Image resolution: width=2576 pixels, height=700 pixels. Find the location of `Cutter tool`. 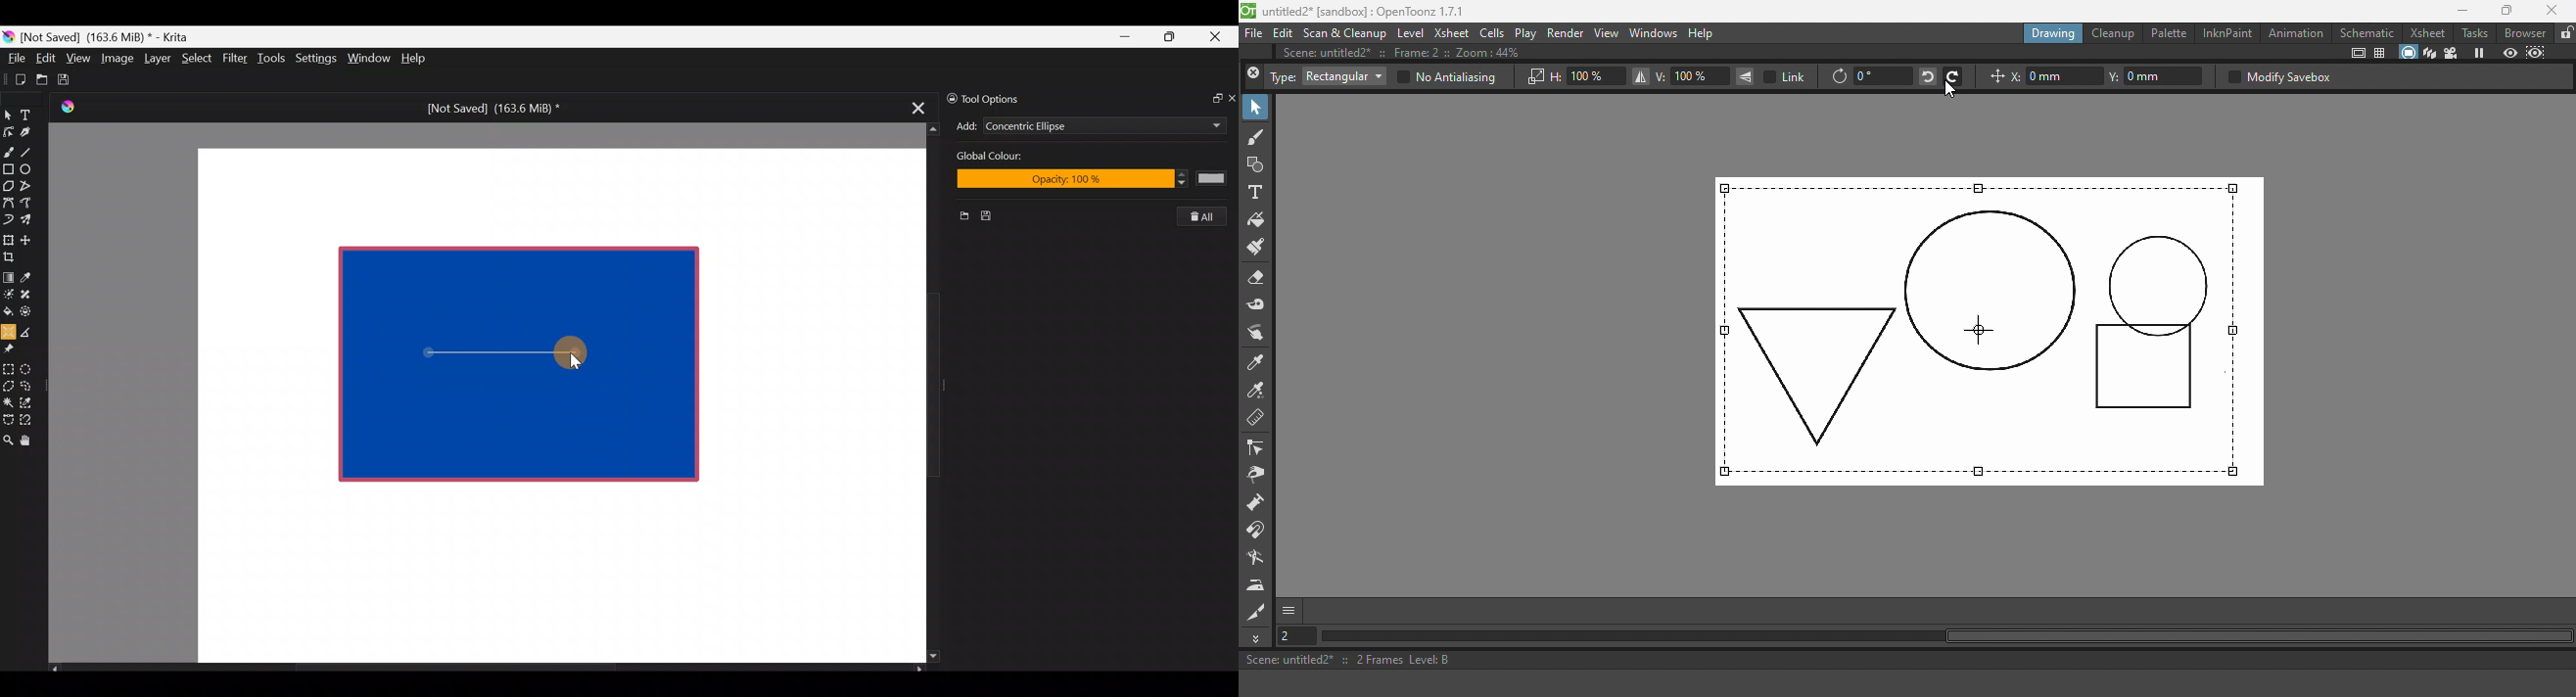

Cutter tool is located at coordinates (1256, 612).